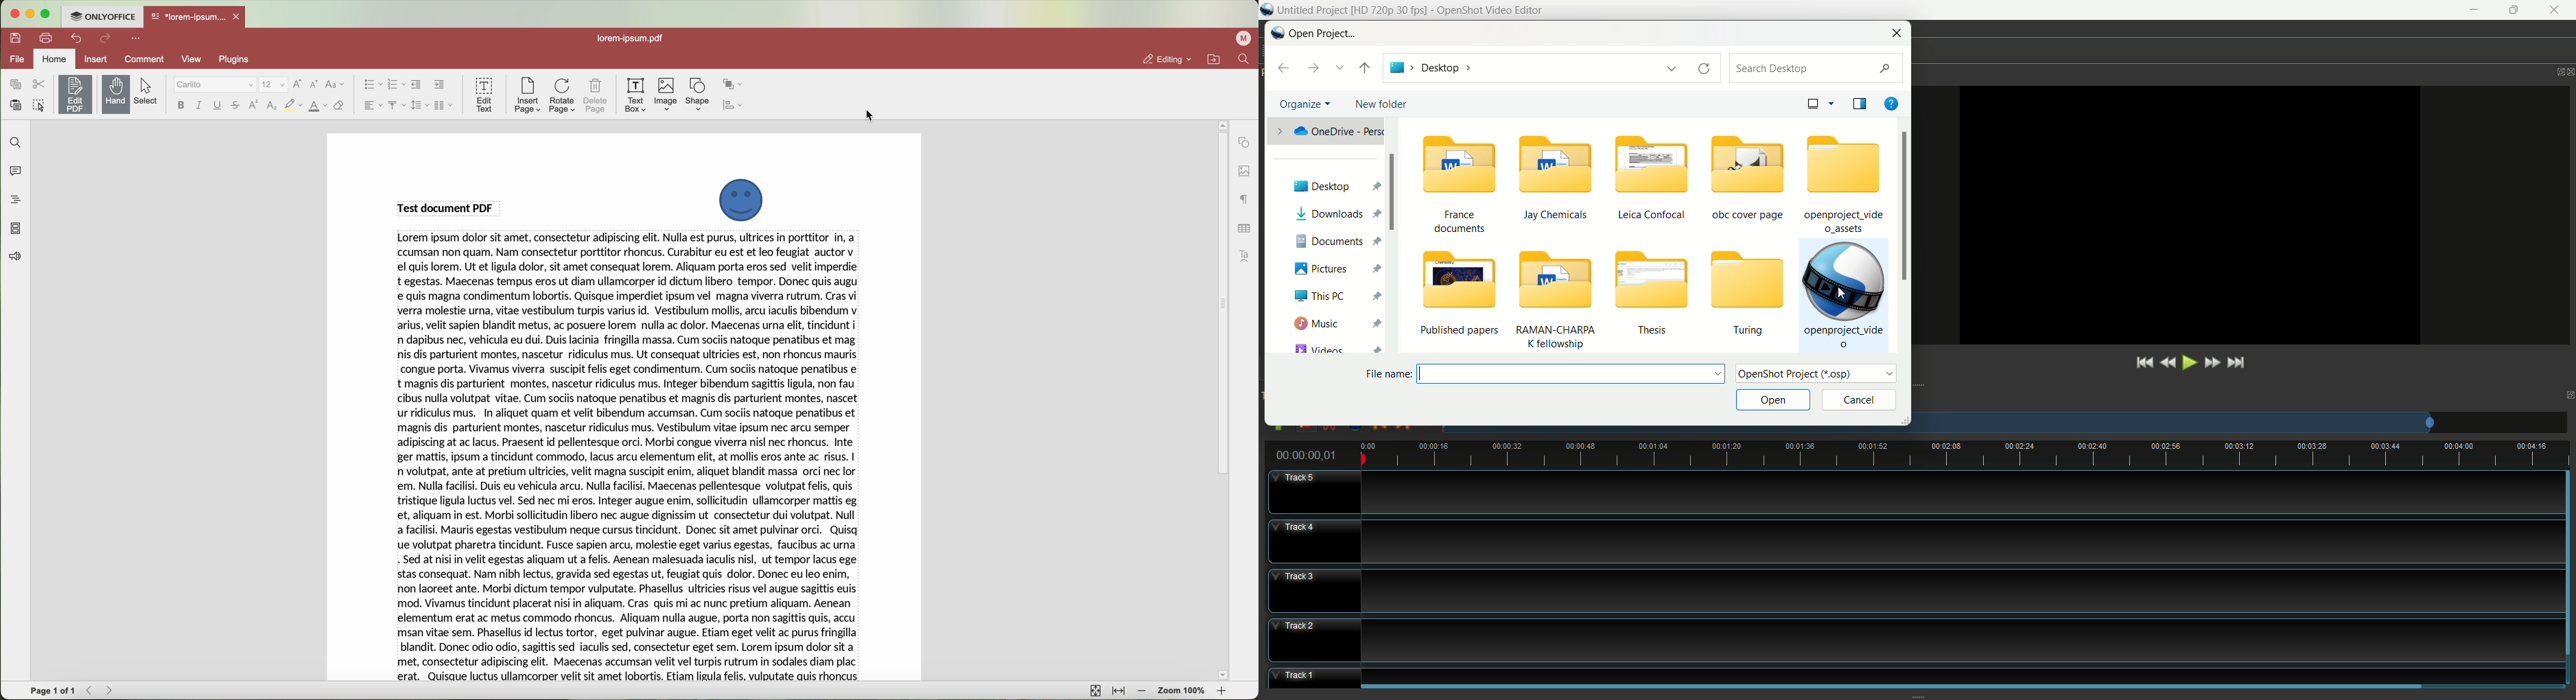 Image resolution: width=2576 pixels, height=700 pixels. Describe the element at coordinates (417, 85) in the screenshot. I see `decrease indent` at that location.